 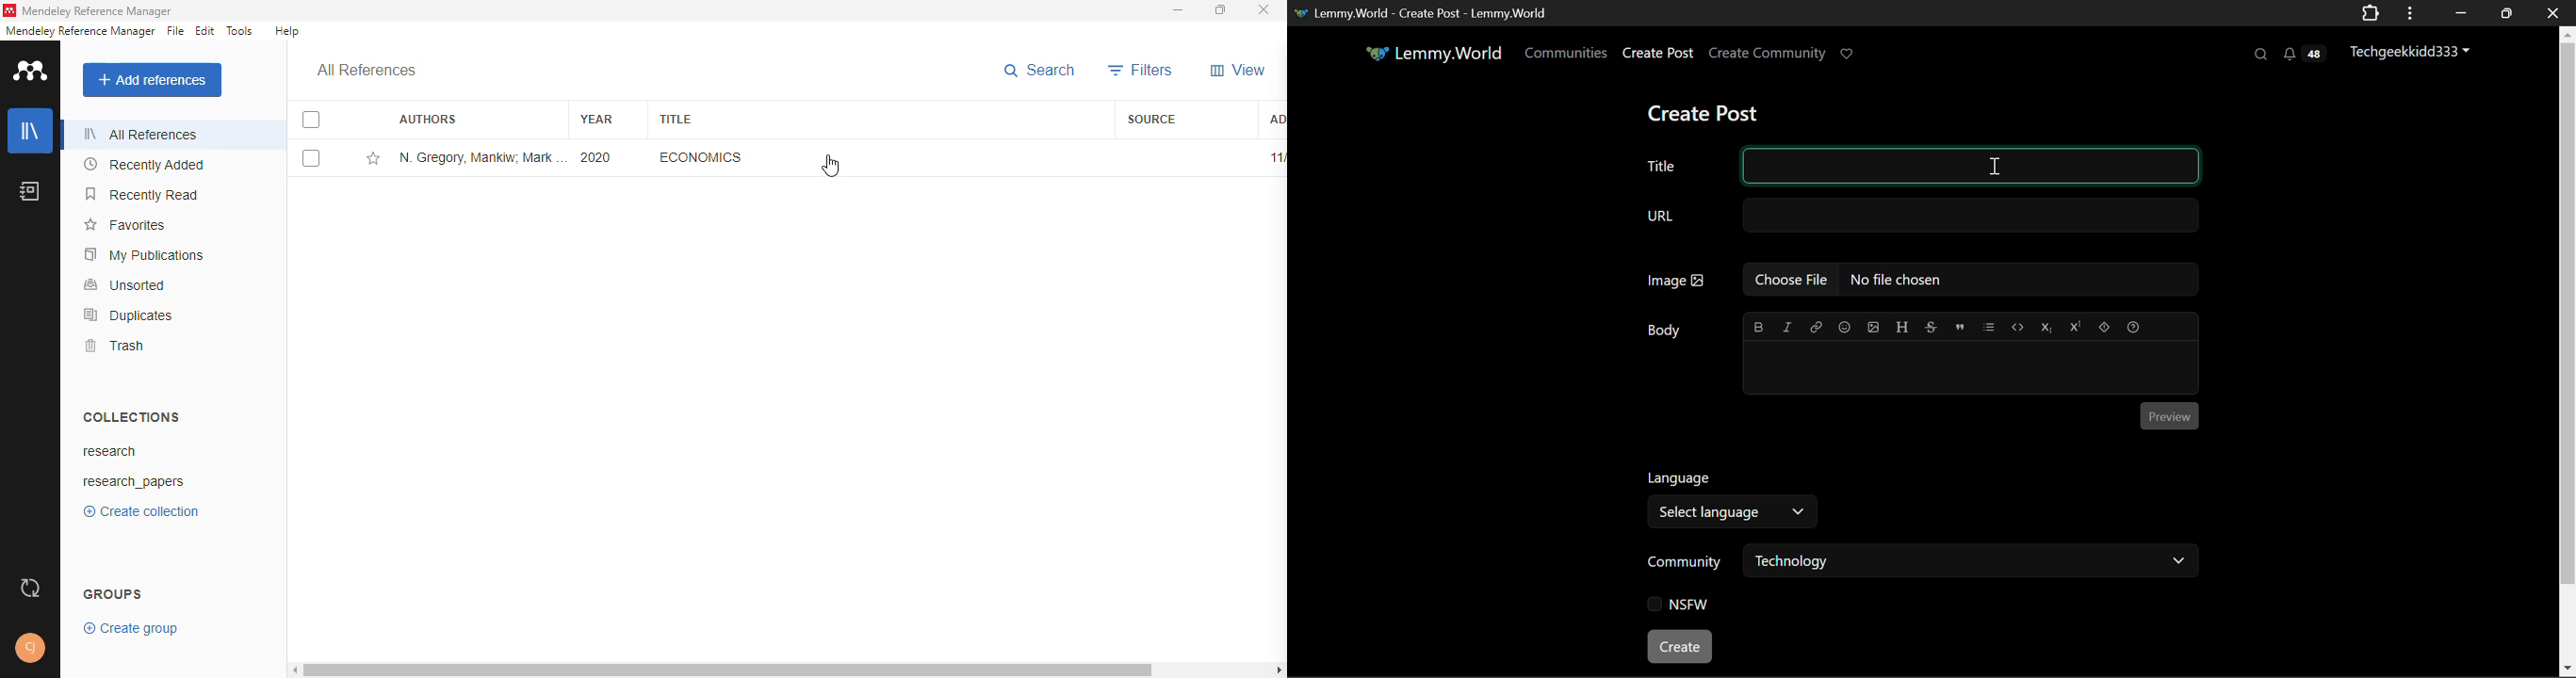 I want to click on library, so click(x=30, y=131).